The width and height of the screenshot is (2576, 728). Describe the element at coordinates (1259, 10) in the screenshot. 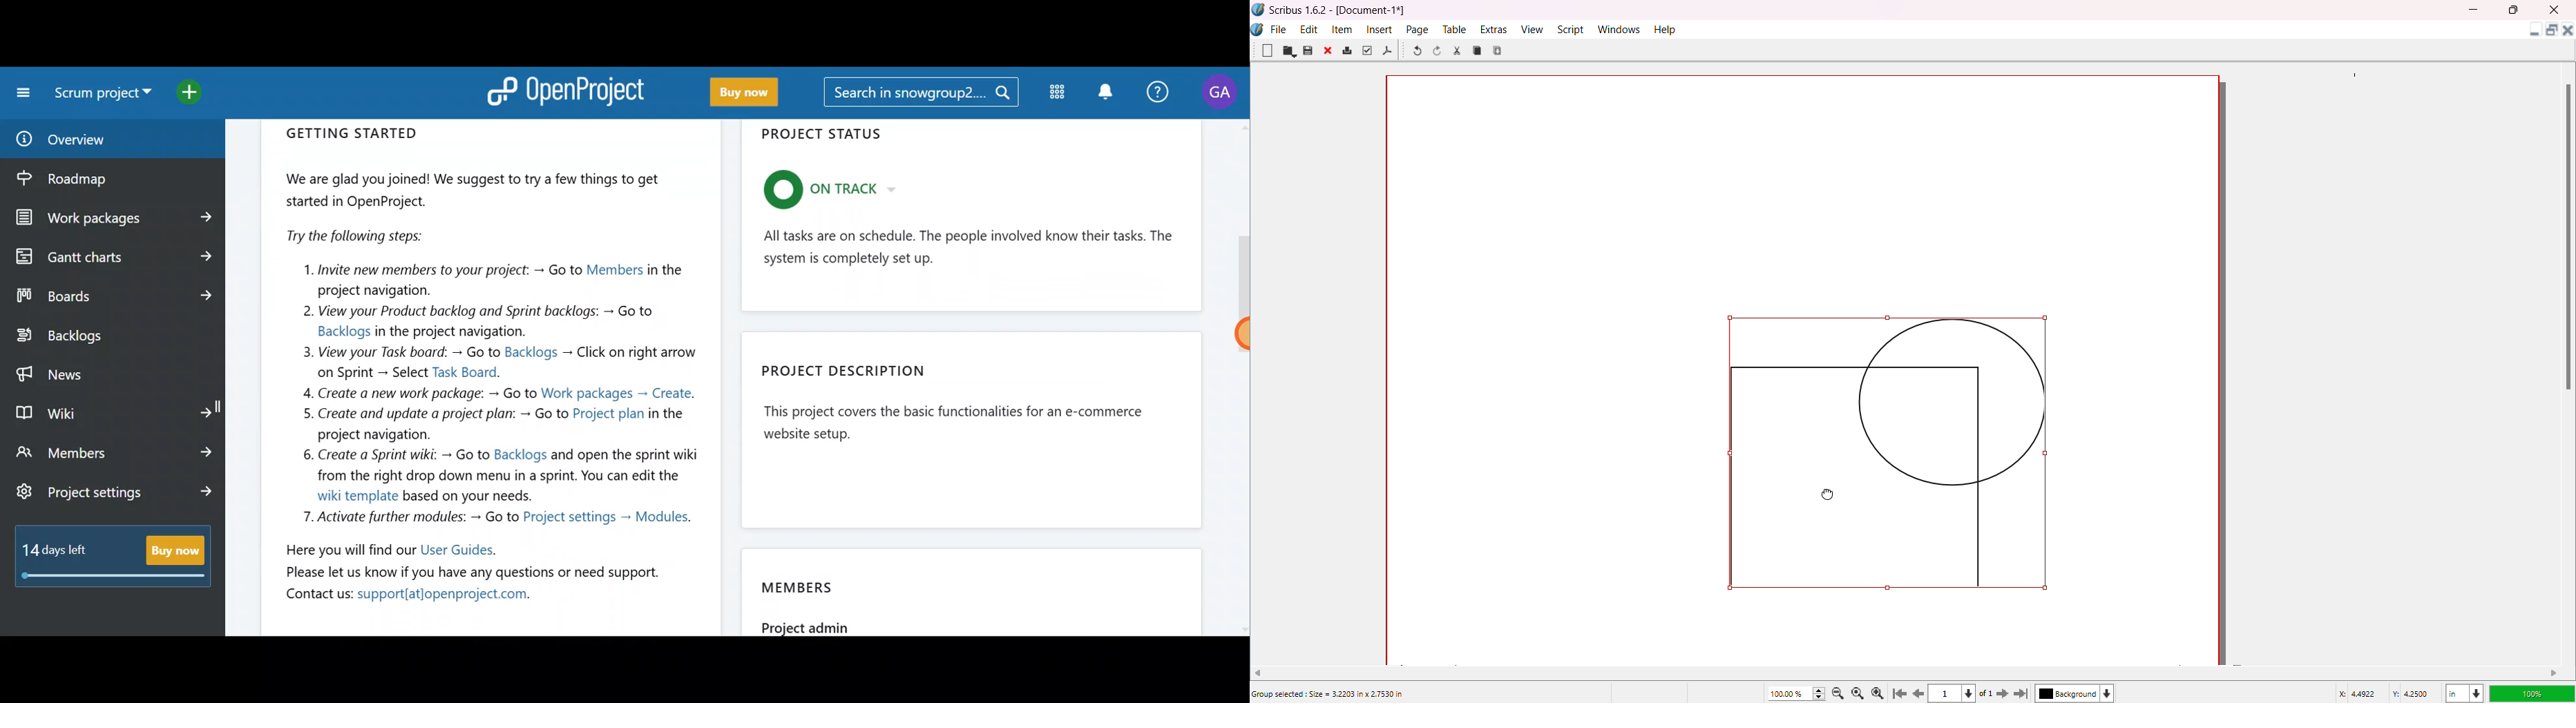

I see `Logo` at that location.